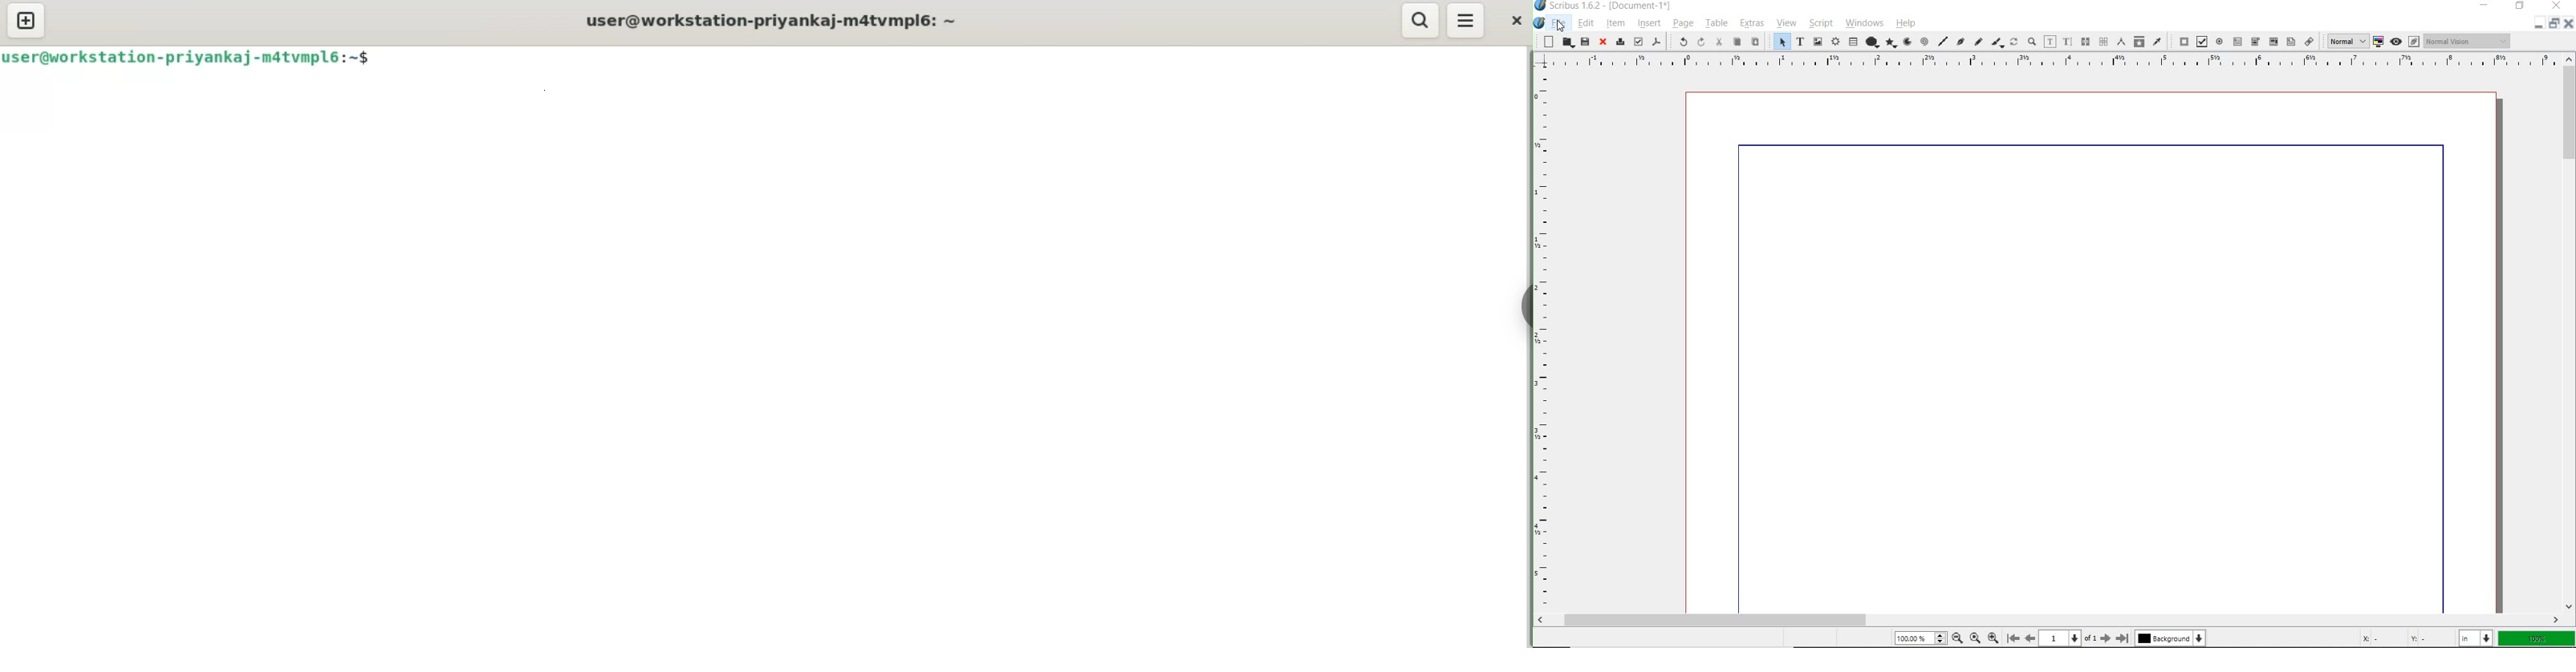  I want to click on page, so click(1682, 24).